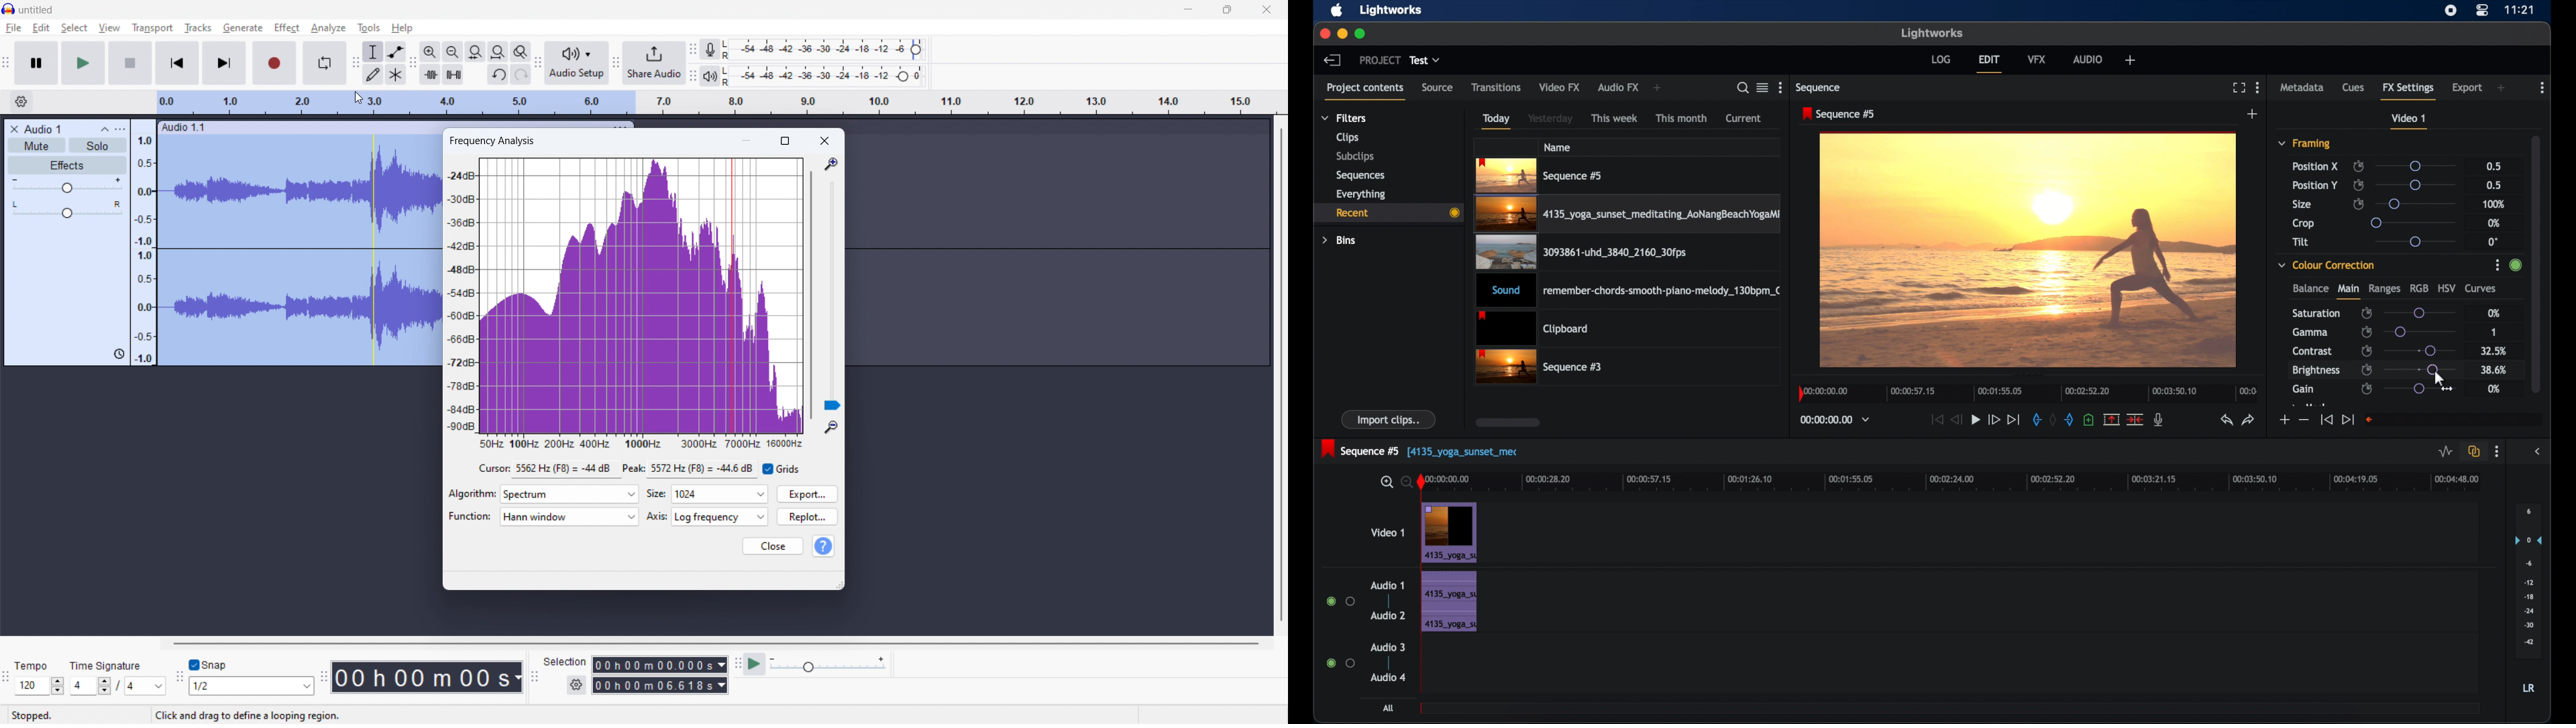  I want to click on fit selection to width, so click(476, 52).